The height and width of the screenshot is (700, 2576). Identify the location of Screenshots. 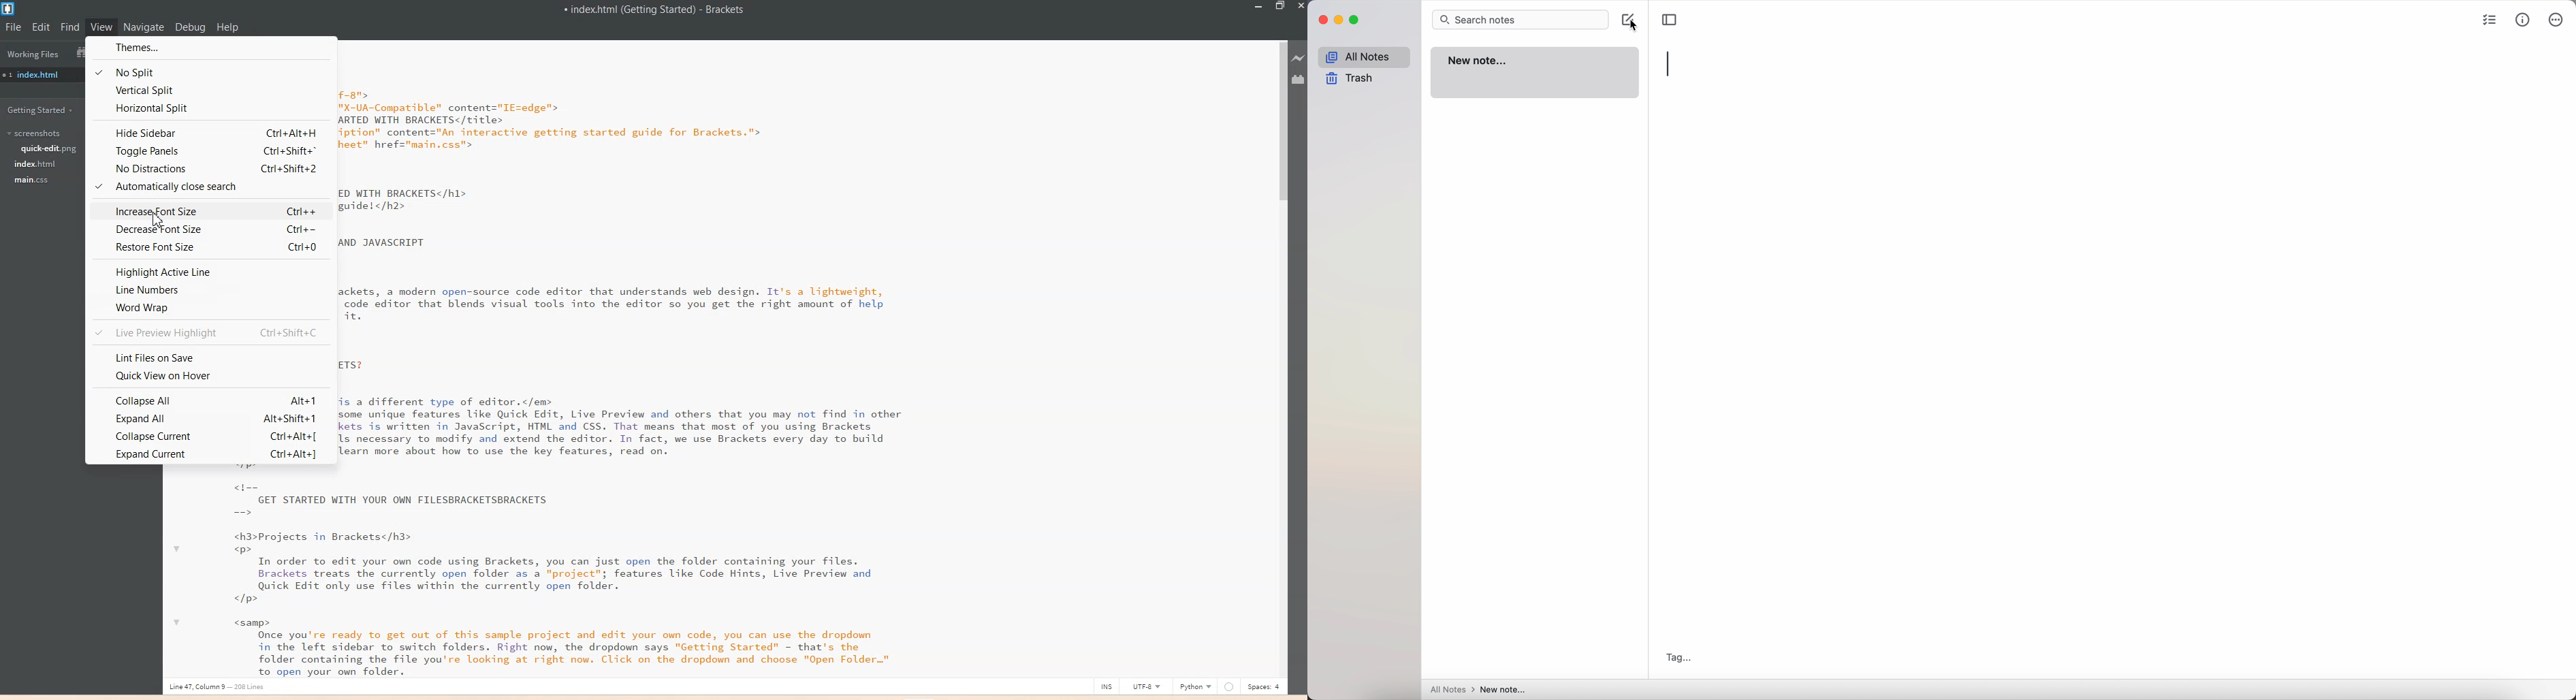
(35, 133).